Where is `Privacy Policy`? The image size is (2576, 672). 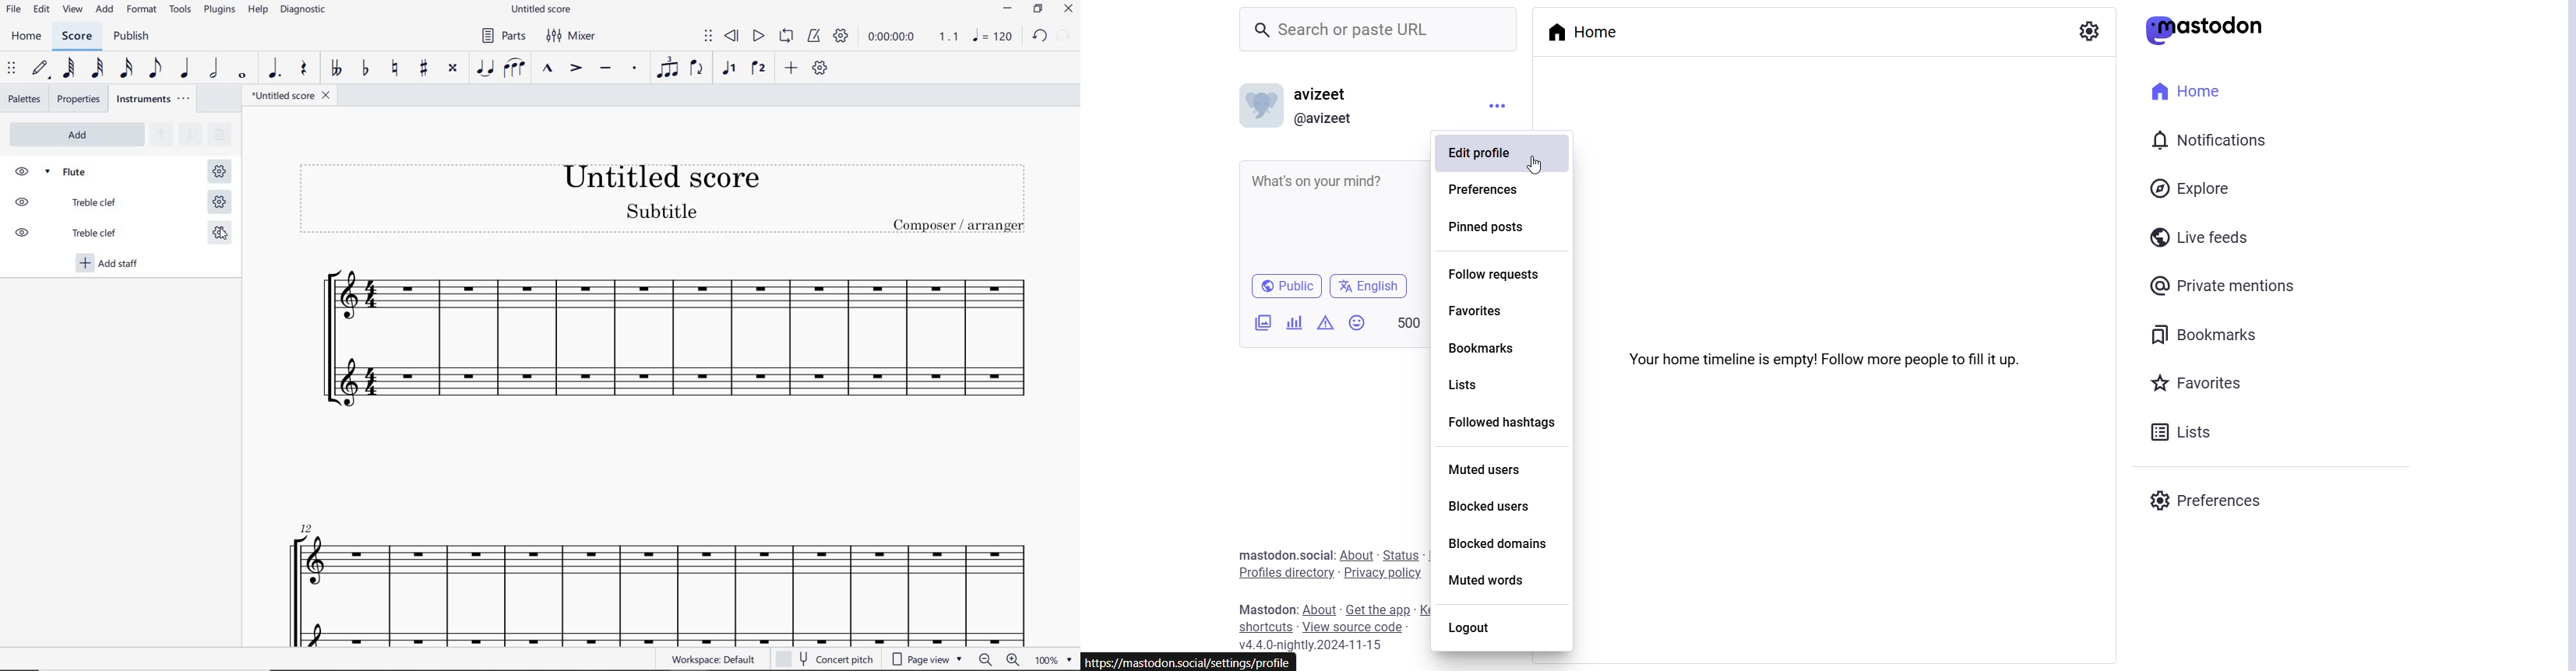 Privacy Policy is located at coordinates (1383, 572).